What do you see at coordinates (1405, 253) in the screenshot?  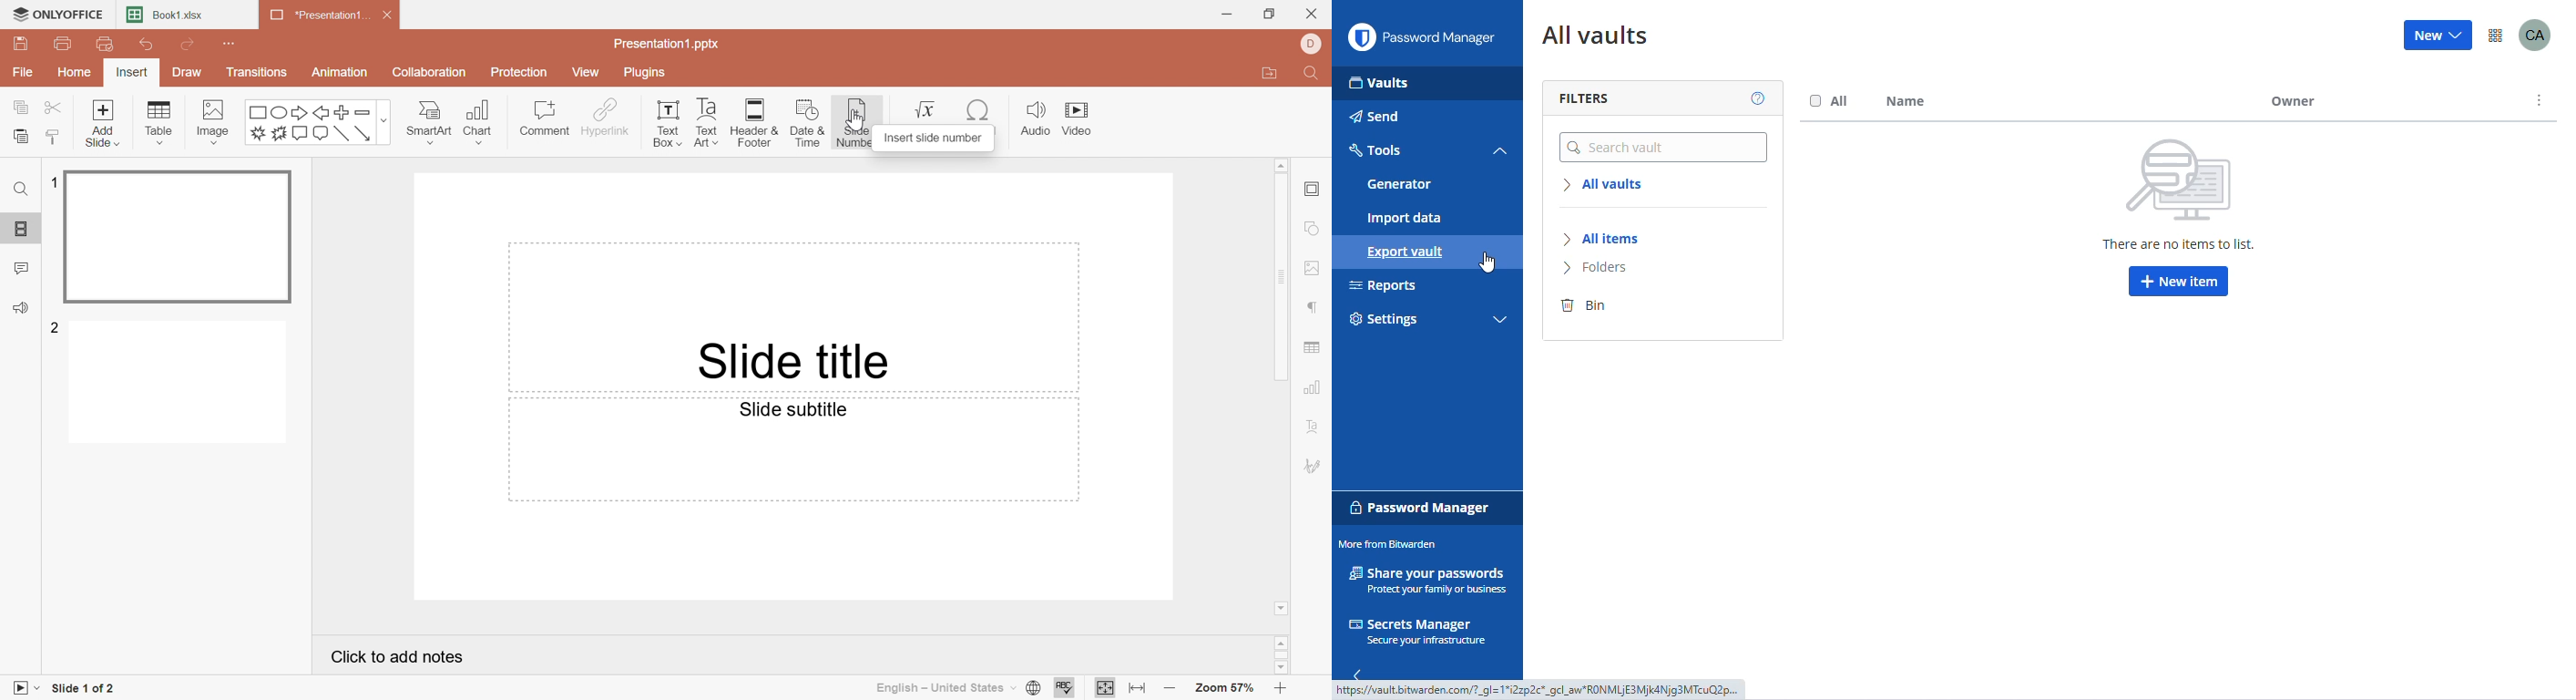 I see `export vault` at bounding box center [1405, 253].